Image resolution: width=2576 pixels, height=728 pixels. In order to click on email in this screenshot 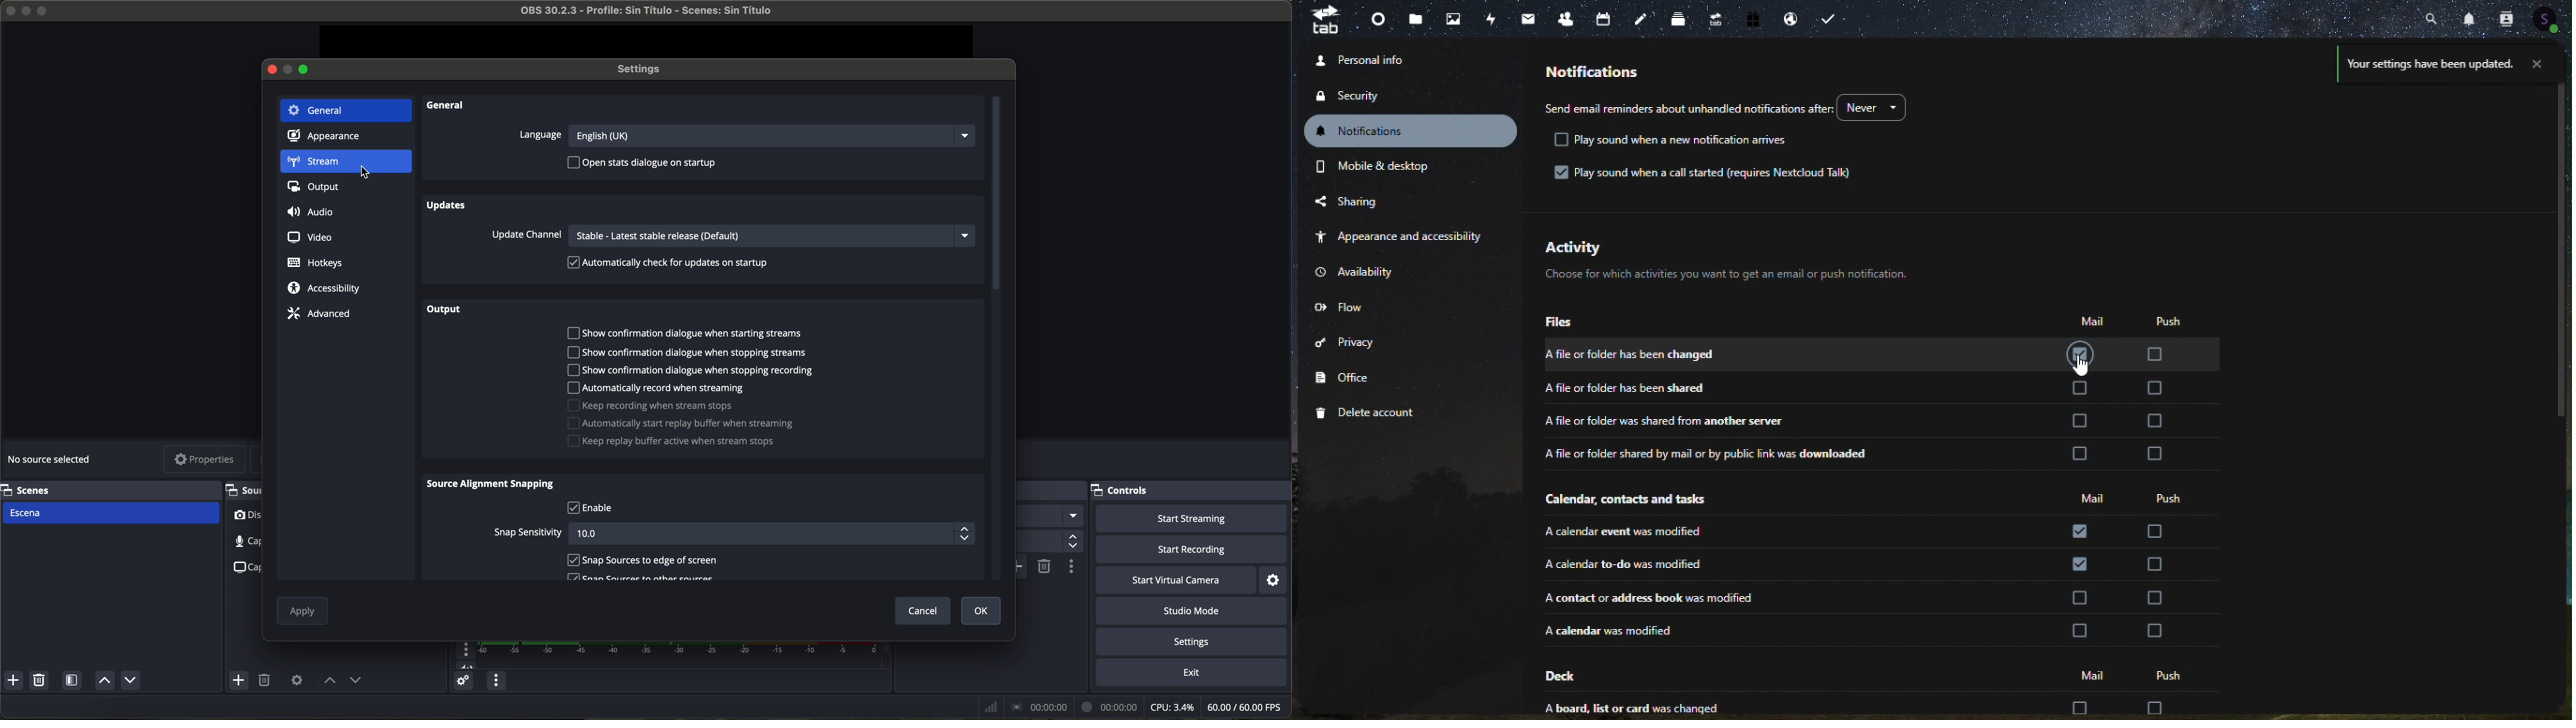, I will do `click(1526, 17)`.